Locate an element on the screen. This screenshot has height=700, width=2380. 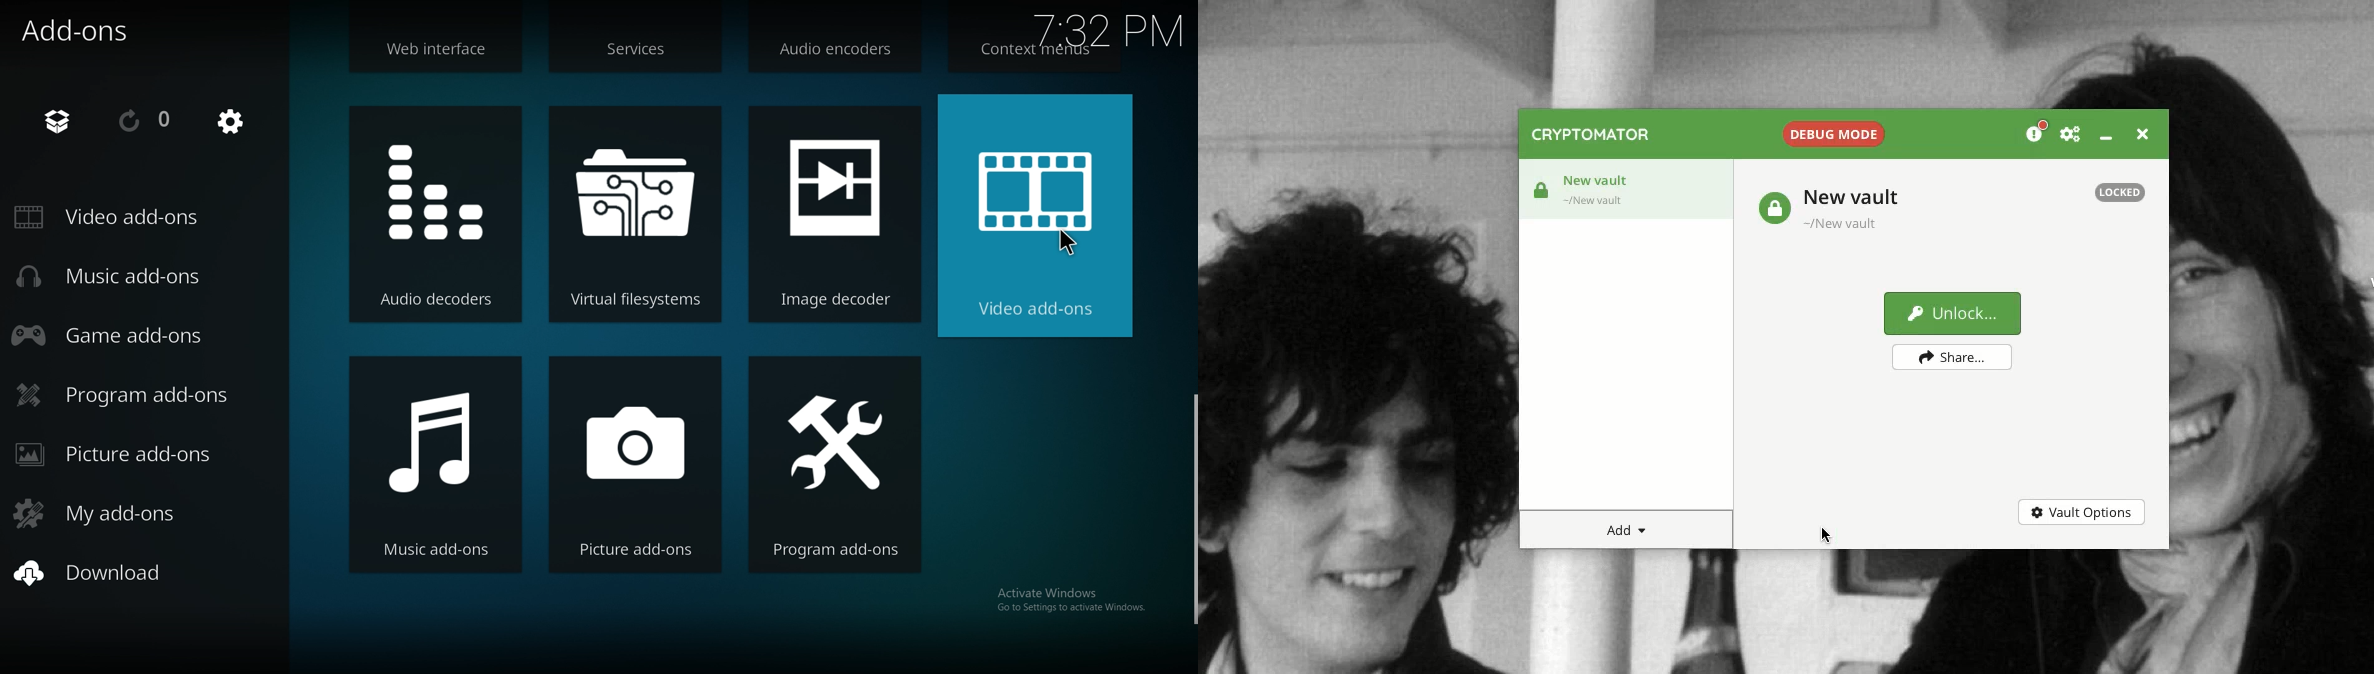
Date is located at coordinates (1111, 26).